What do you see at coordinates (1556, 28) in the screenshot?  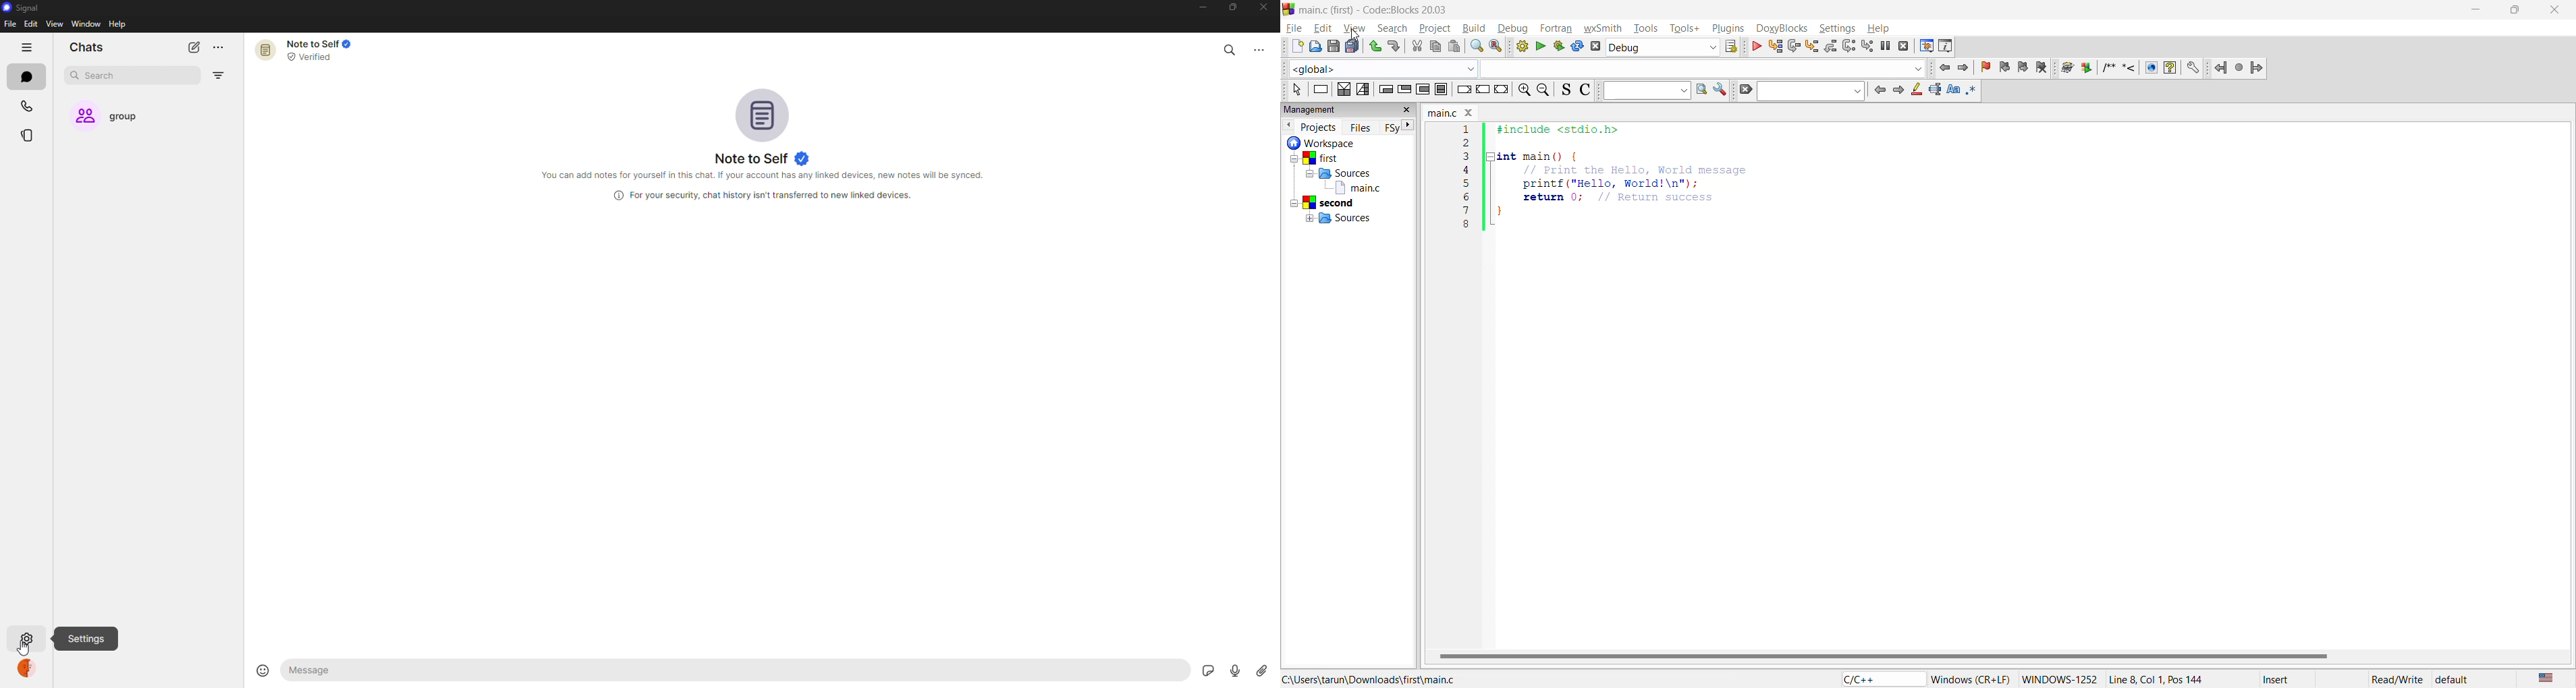 I see `fortran` at bounding box center [1556, 28].